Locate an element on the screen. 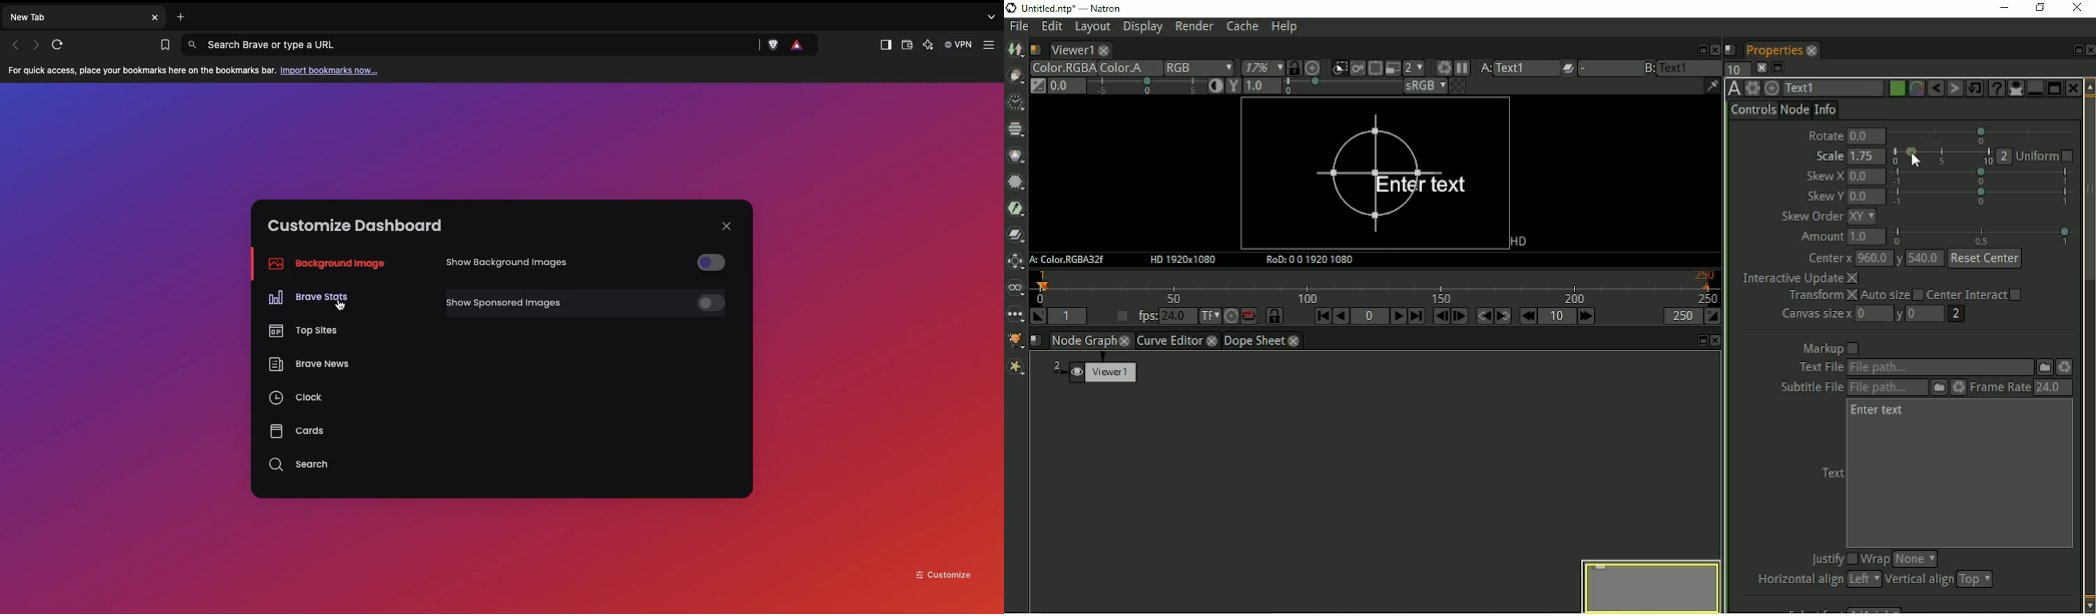  Customize and control Brave is located at coordinates (992, 45).